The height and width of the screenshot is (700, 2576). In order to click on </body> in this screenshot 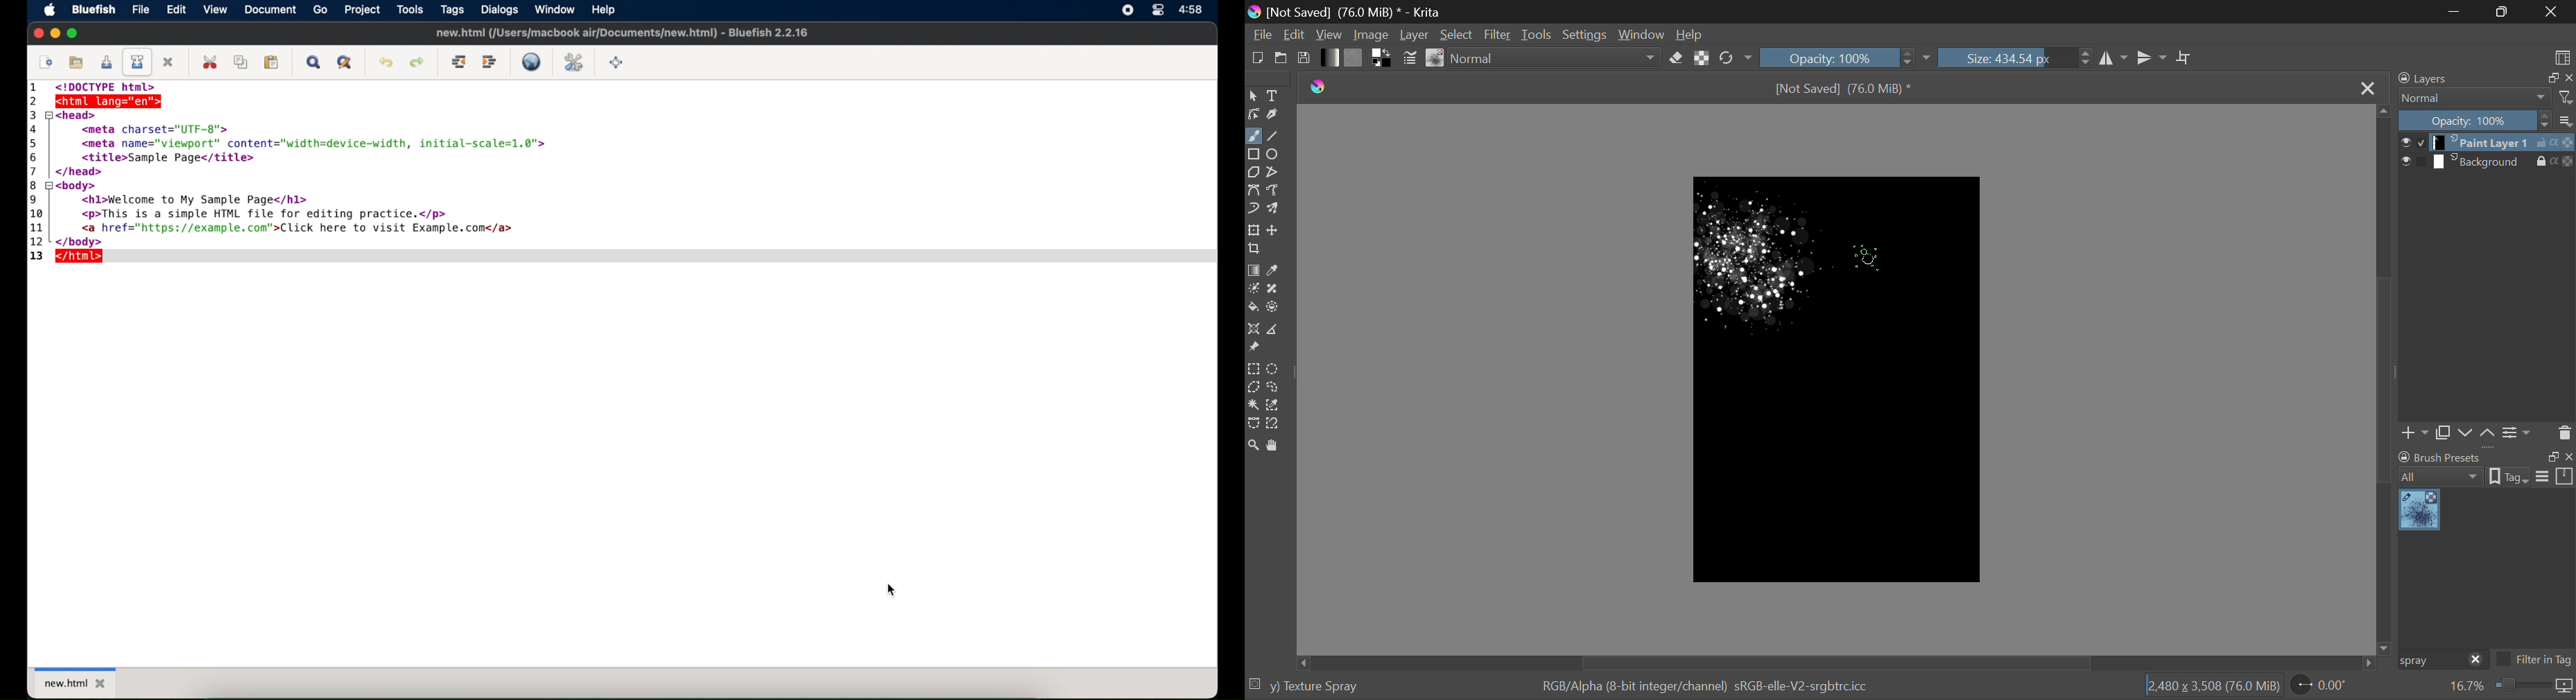, I will do `click(78, 242)`.